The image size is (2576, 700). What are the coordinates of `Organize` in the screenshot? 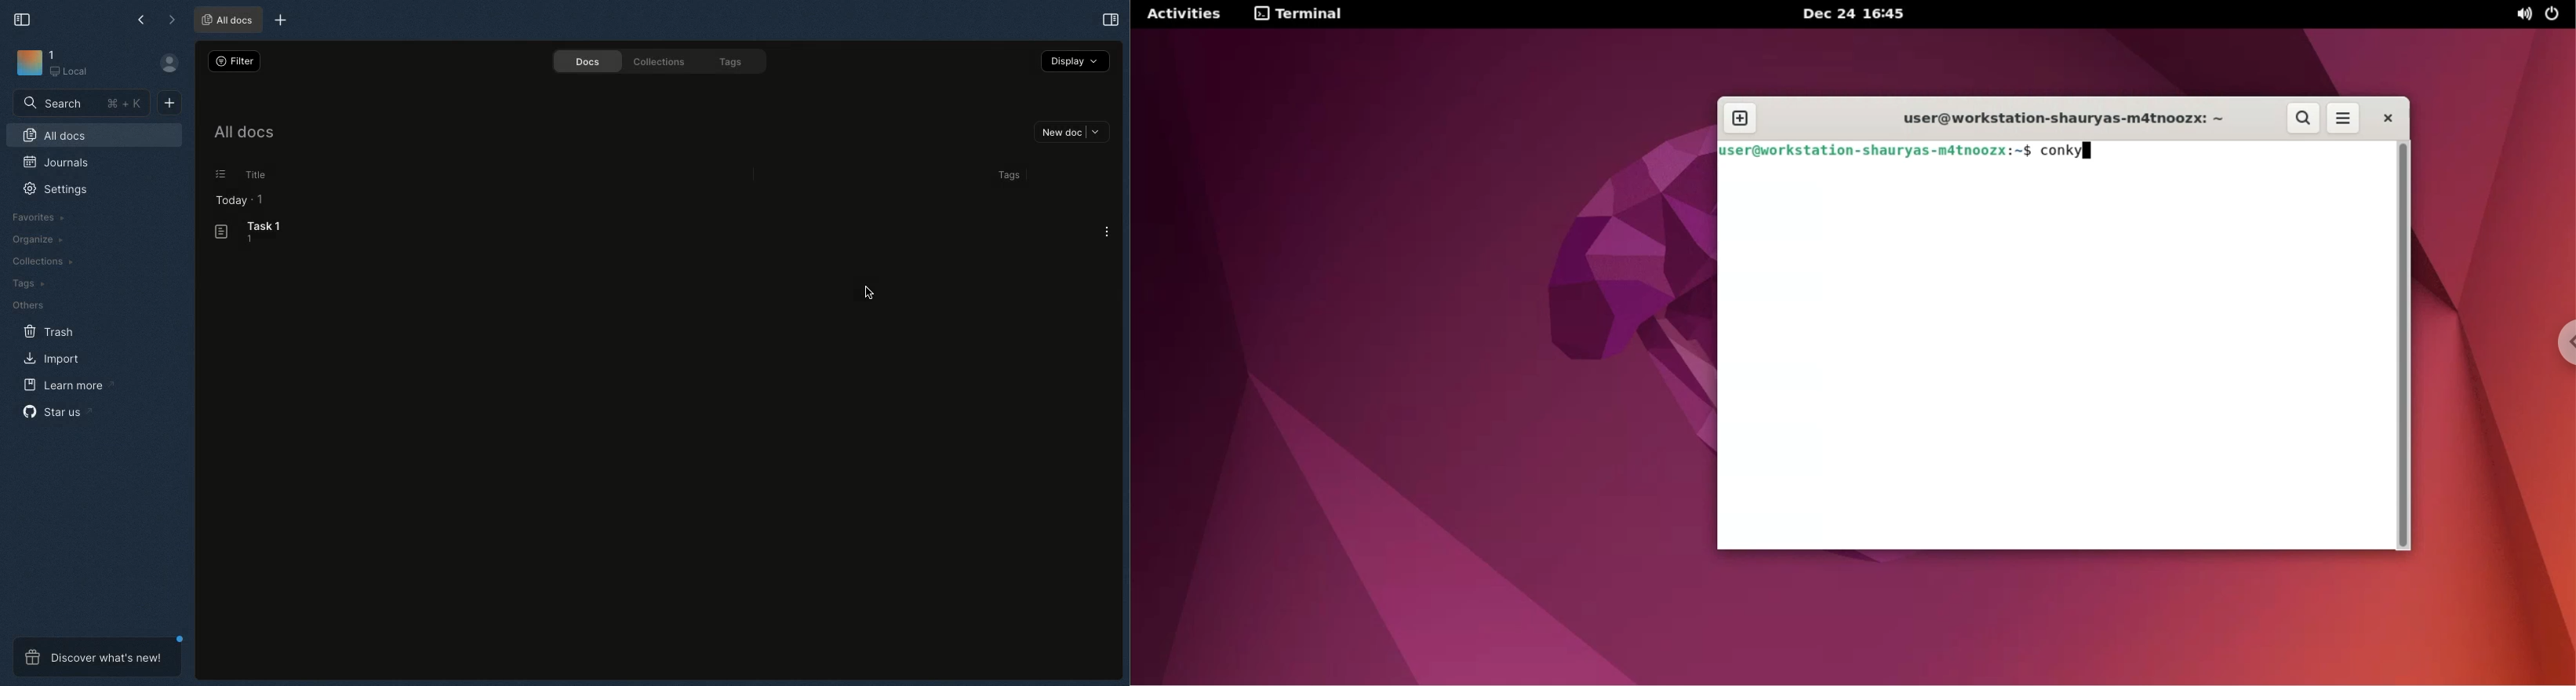 It's located at (38, 240).